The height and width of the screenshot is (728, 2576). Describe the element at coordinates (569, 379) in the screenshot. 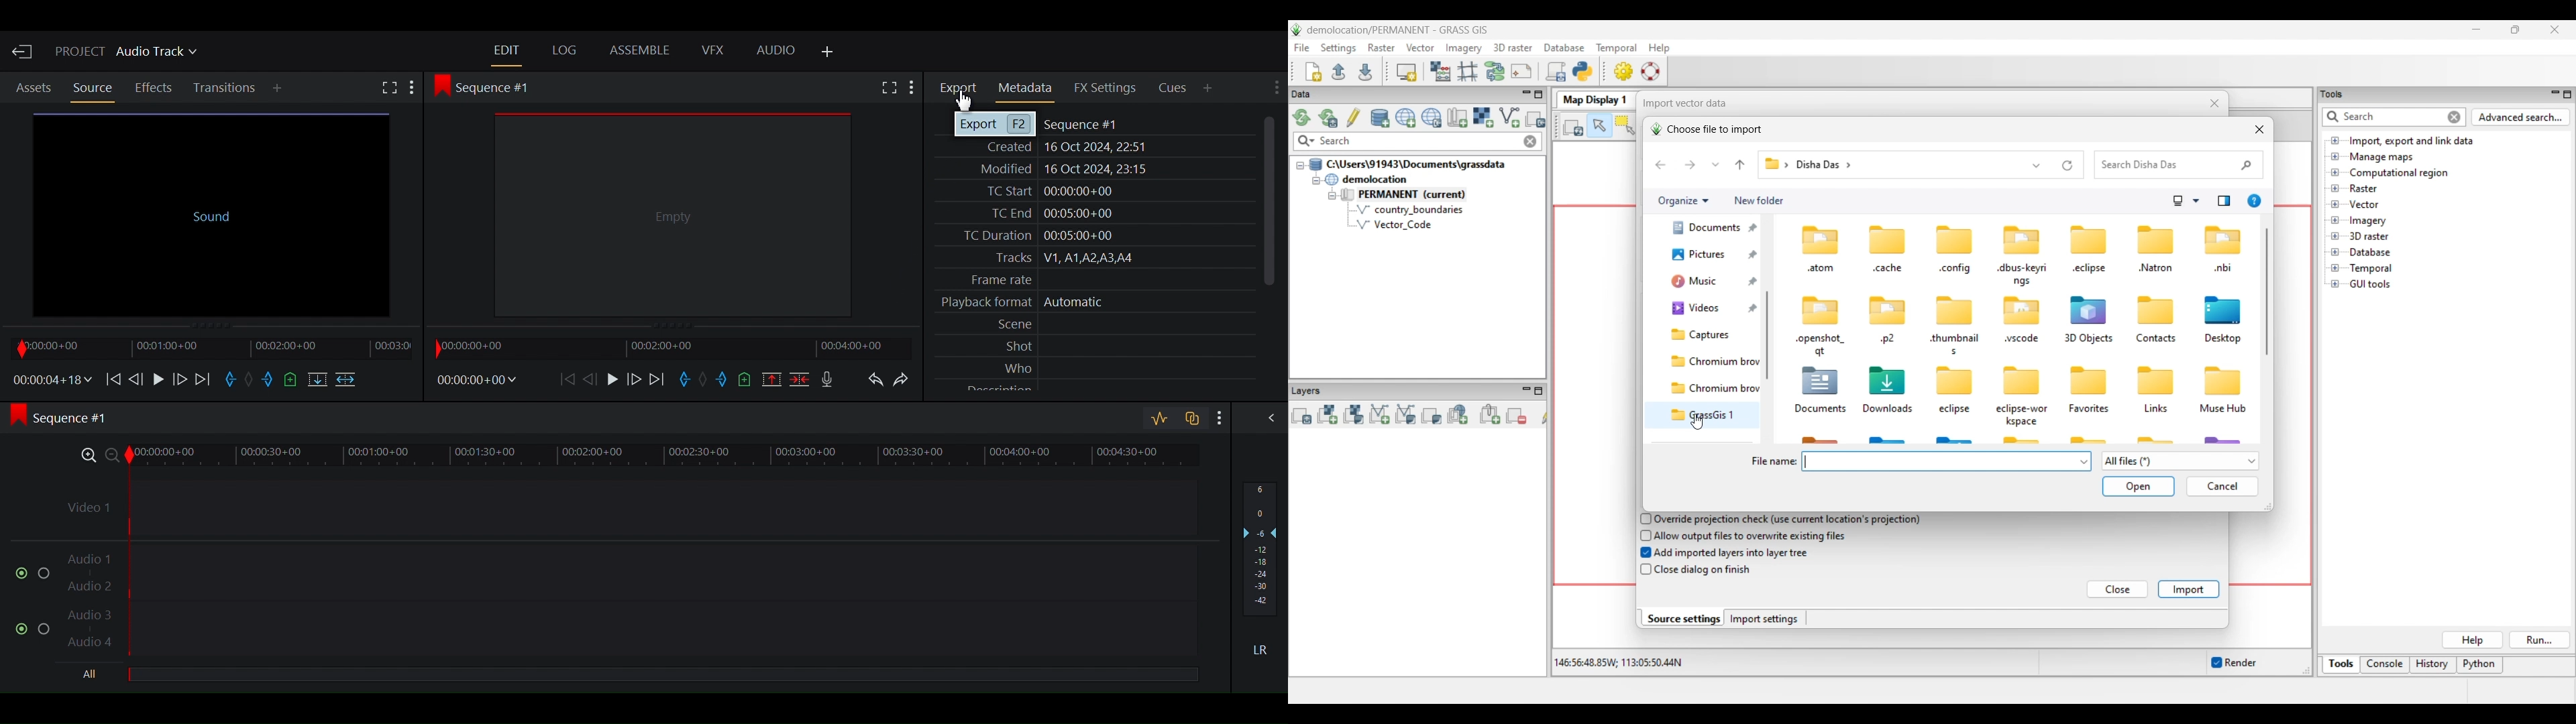

I see `Move backward` at that location.